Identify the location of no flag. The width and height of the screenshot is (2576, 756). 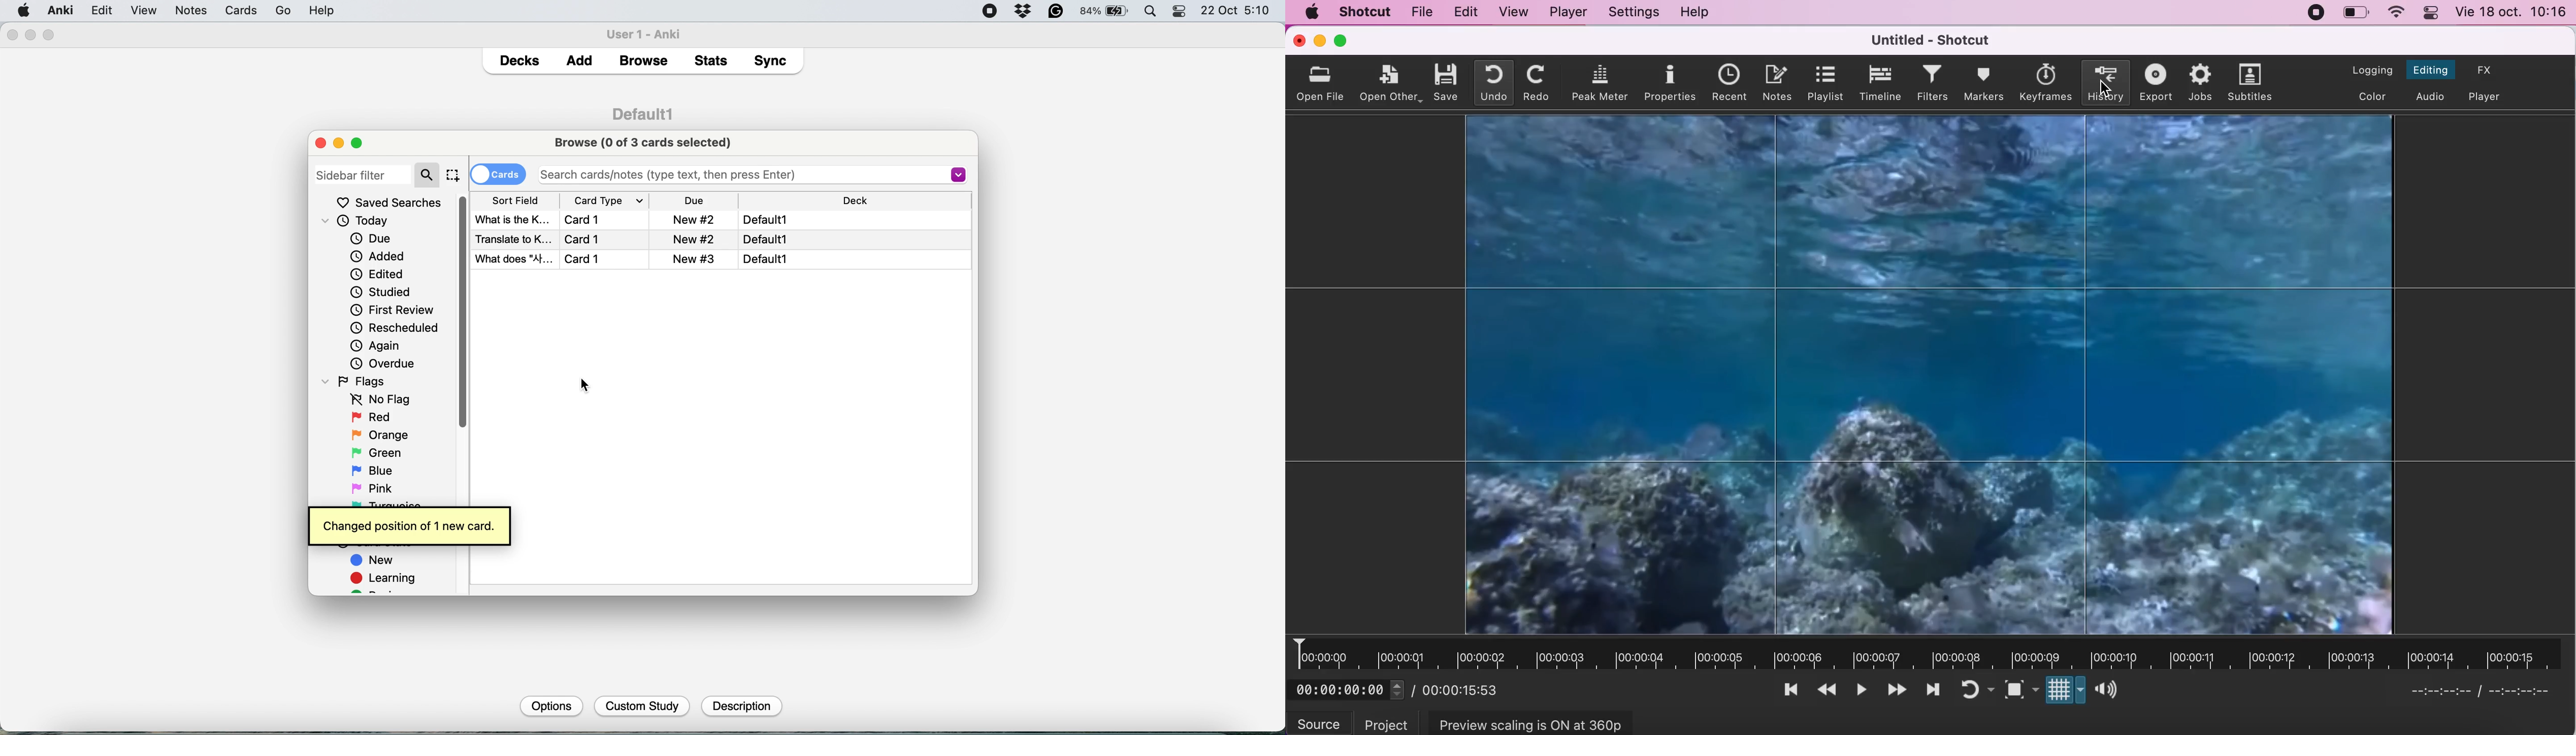
(378, 400).